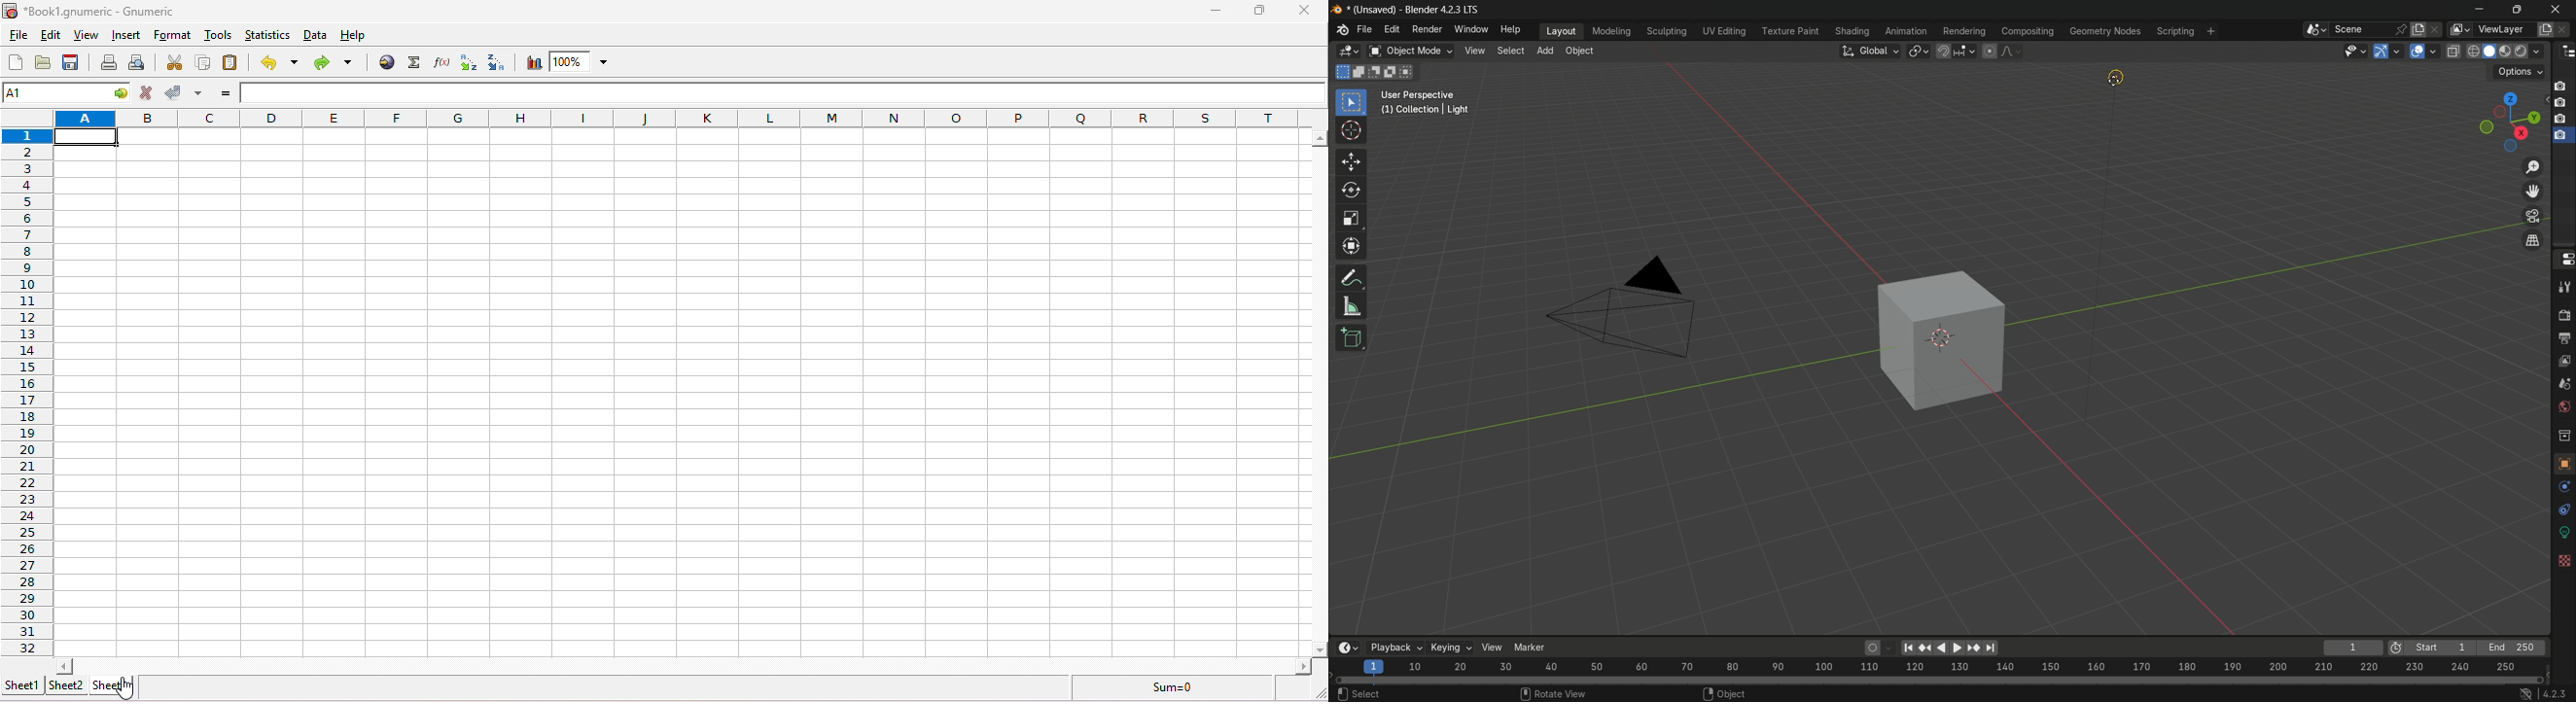  I want to click on camera, so click(1618, 316).